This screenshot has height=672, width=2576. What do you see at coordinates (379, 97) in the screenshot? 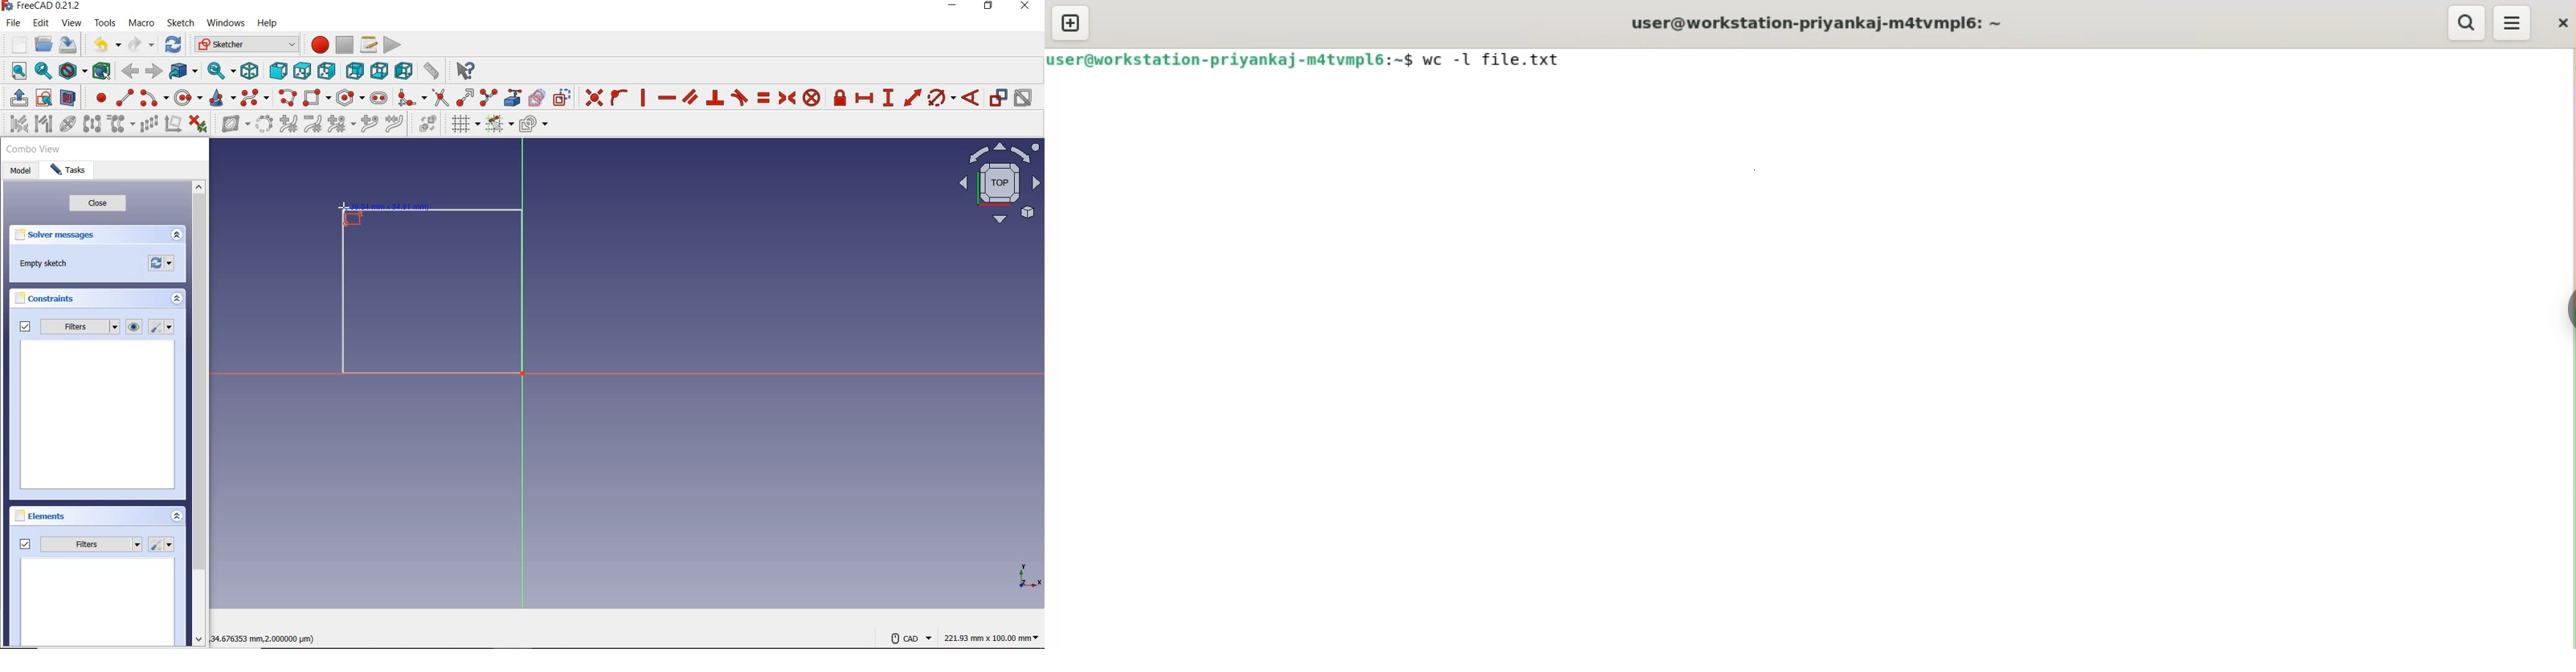
I see `create slot` at bounding box center [379, 97].